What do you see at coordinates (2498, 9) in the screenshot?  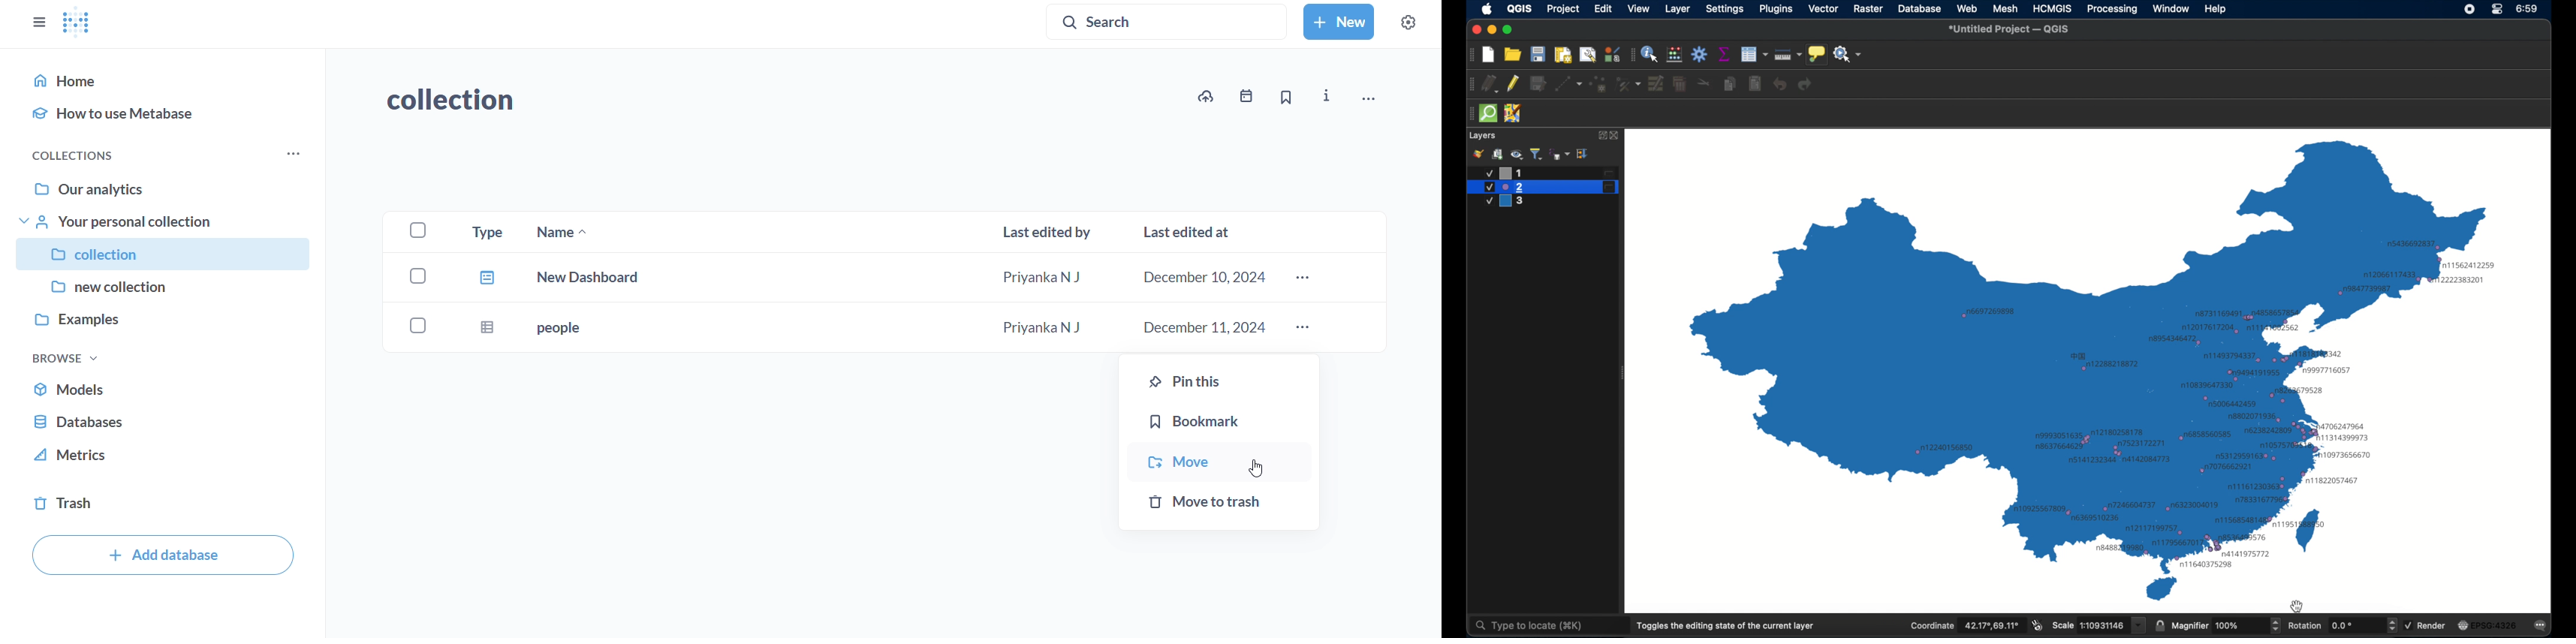 I see `control center` at bounding box center [2498, 9].